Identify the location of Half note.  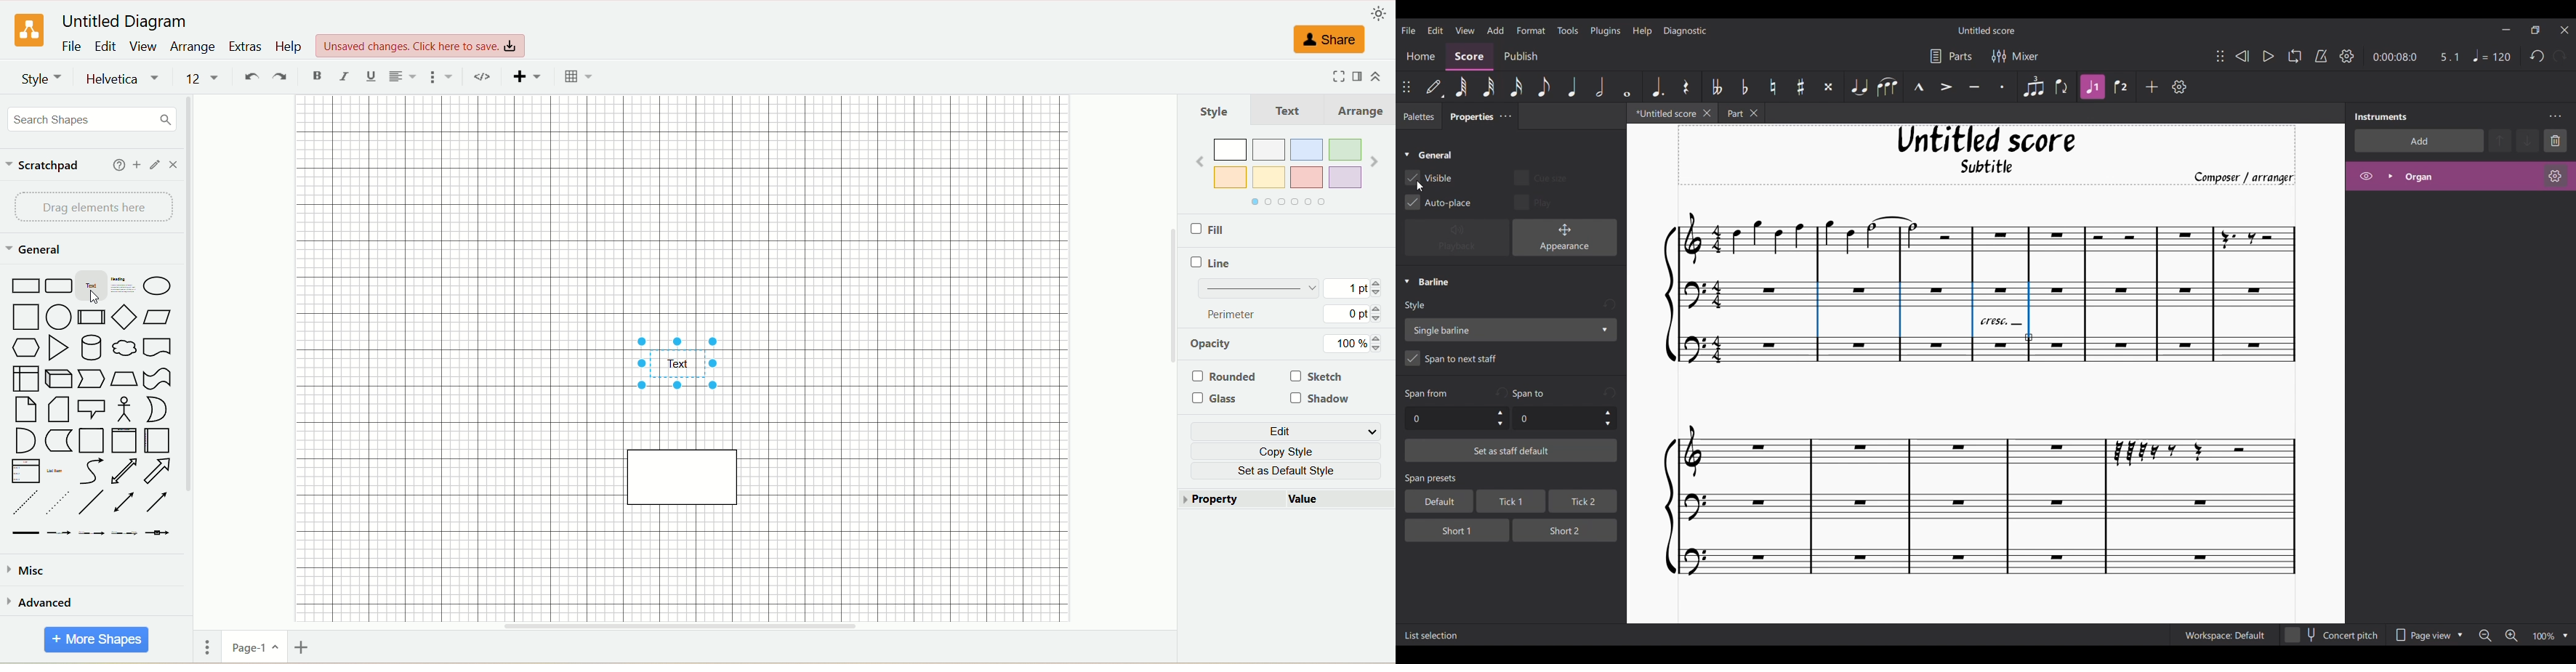
(1601, 86).